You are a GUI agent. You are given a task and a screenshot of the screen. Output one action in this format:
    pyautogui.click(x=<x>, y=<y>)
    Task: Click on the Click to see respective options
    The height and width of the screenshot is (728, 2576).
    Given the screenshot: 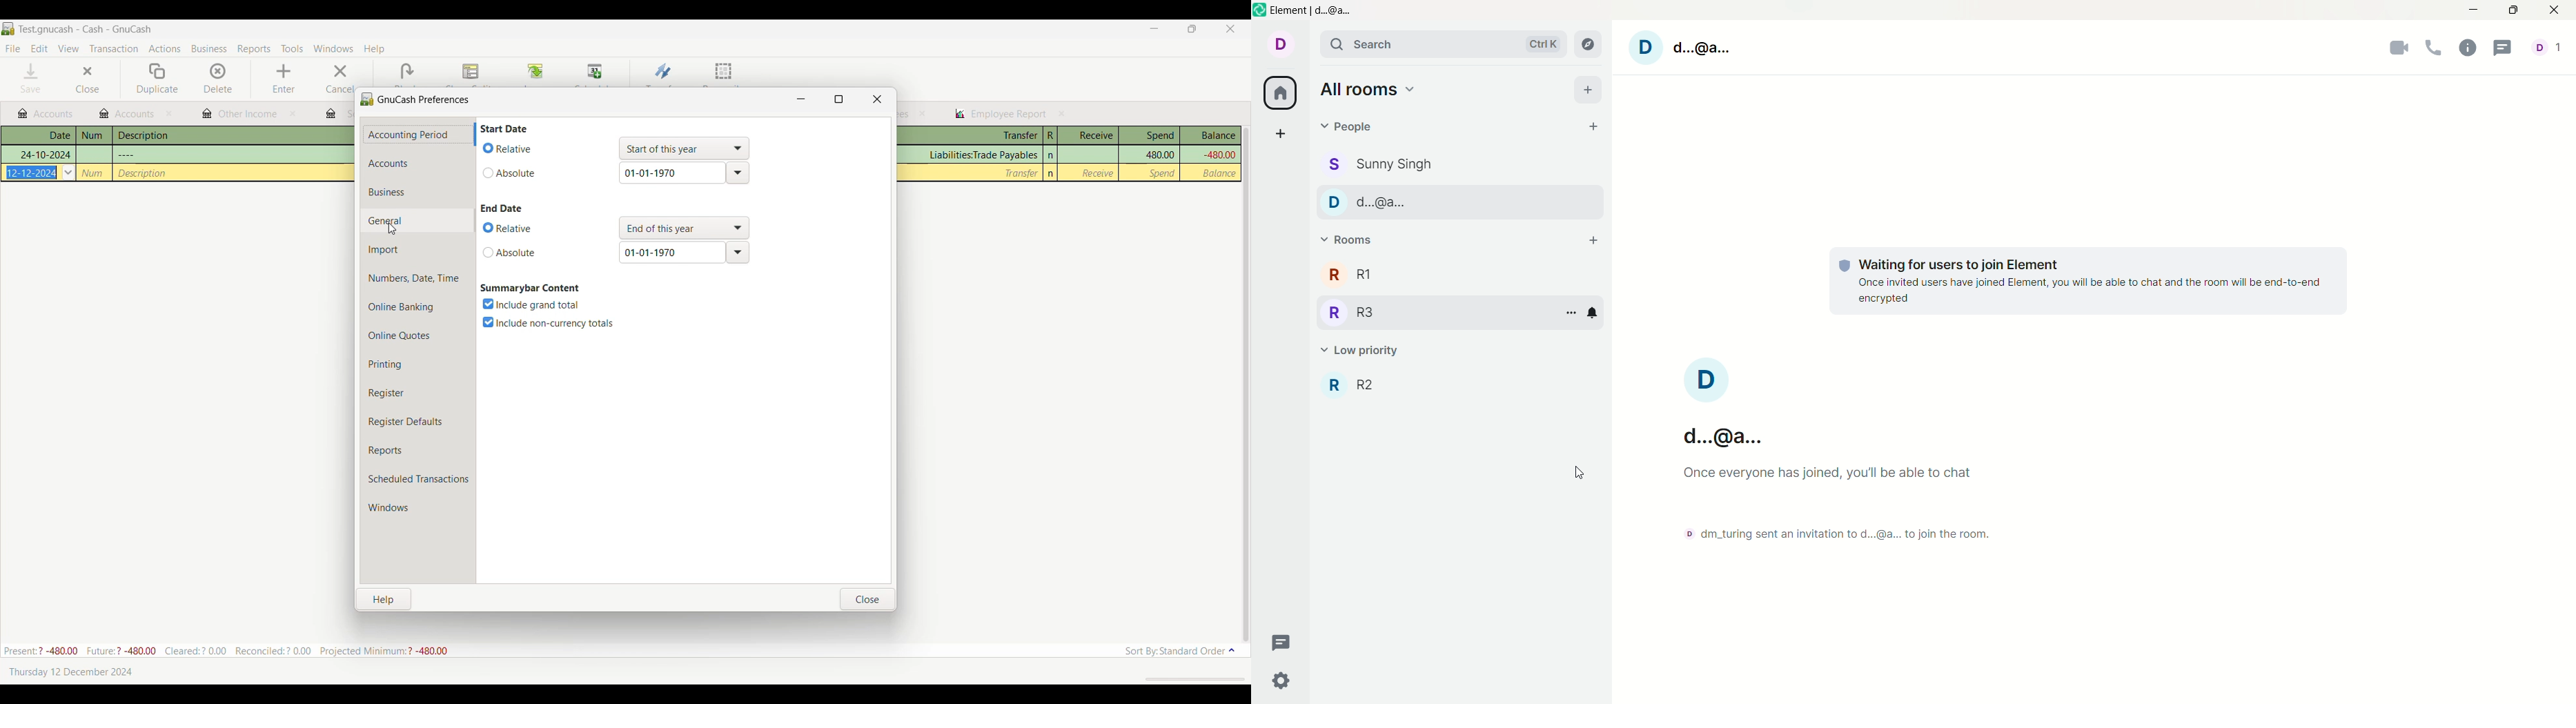 What is the action you would take?
    pyautogui.click(x=685, y=228)
    